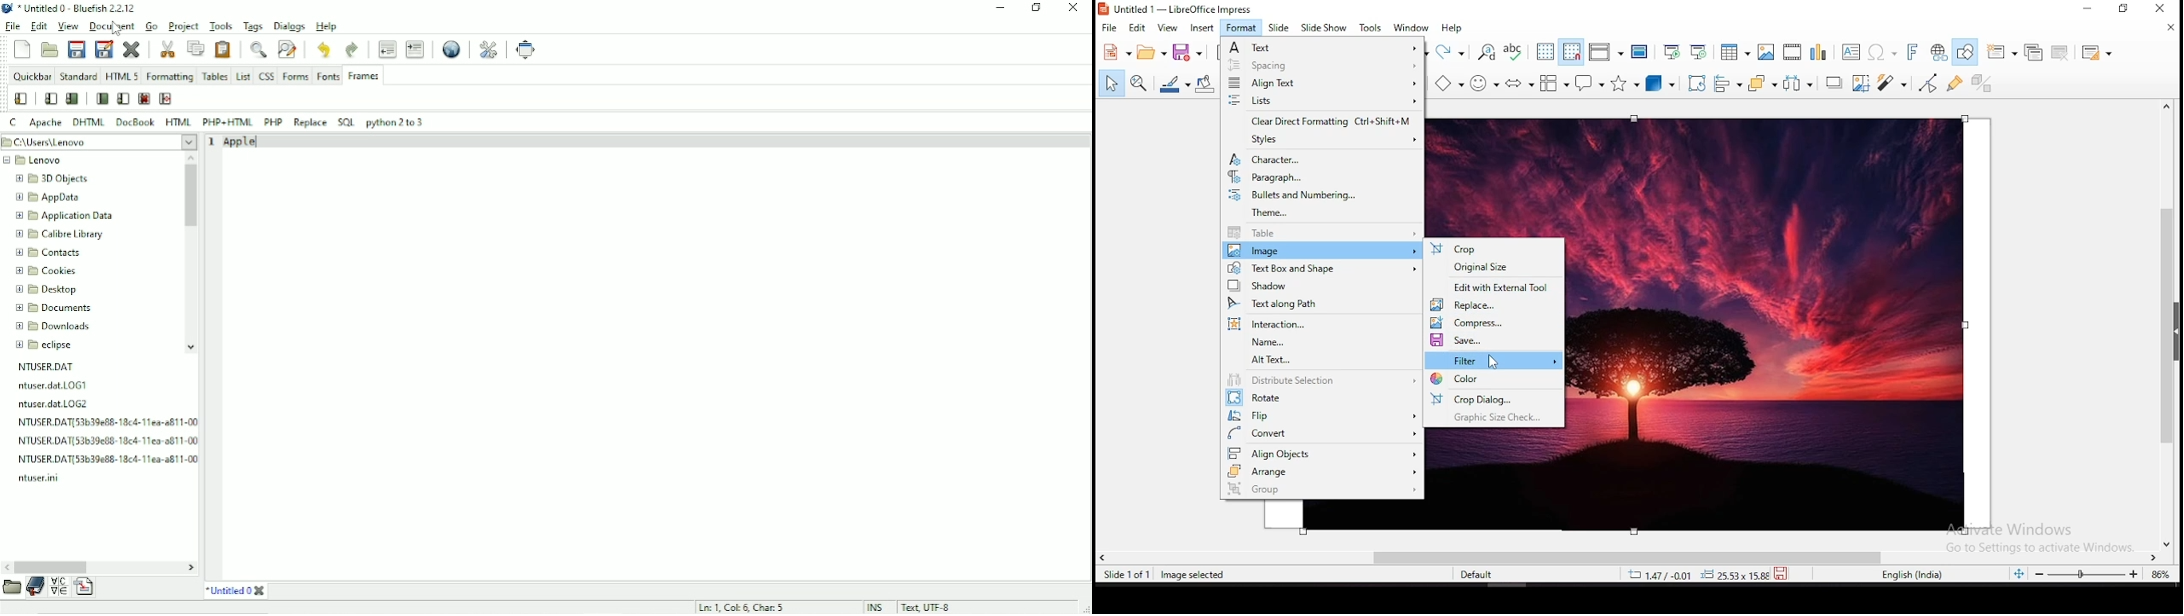 The height and width of the screenshot is (616, 2184). What do you see at coordinates (89, 122) in the screenshot?
I see `DHTML` at bounding box center [89, 122].